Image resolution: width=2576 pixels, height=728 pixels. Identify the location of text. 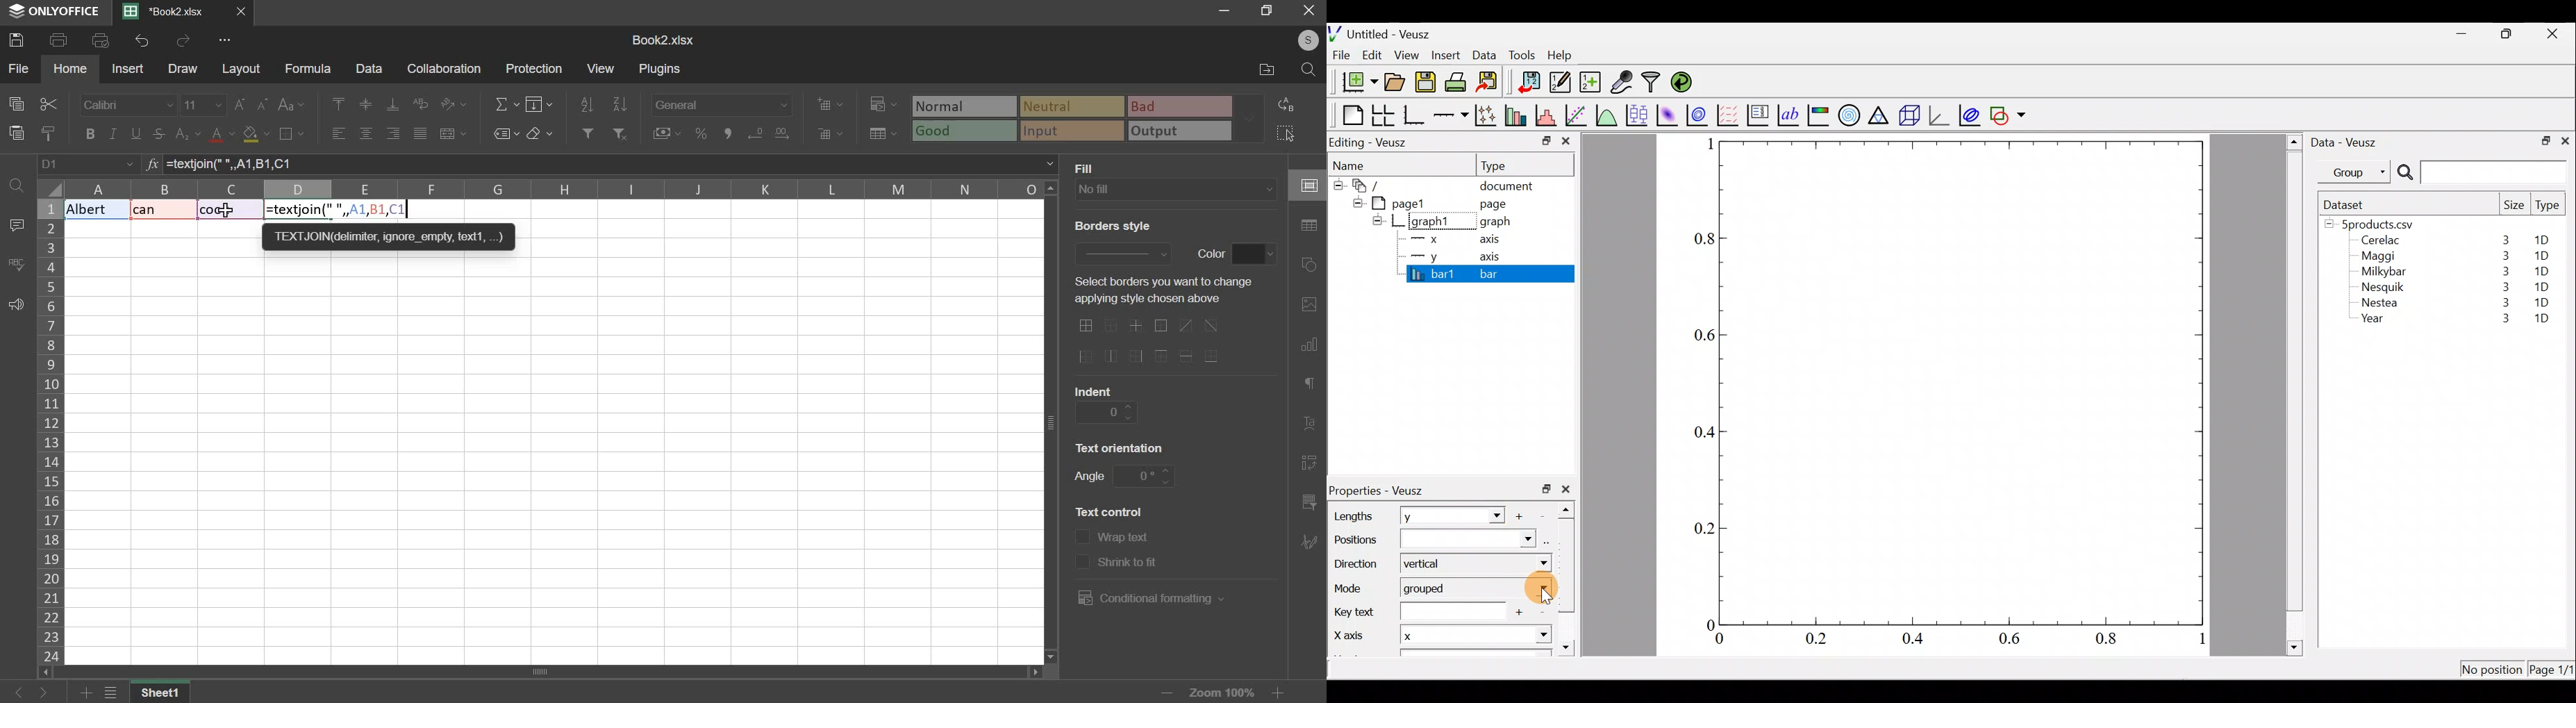
(1211, 252).